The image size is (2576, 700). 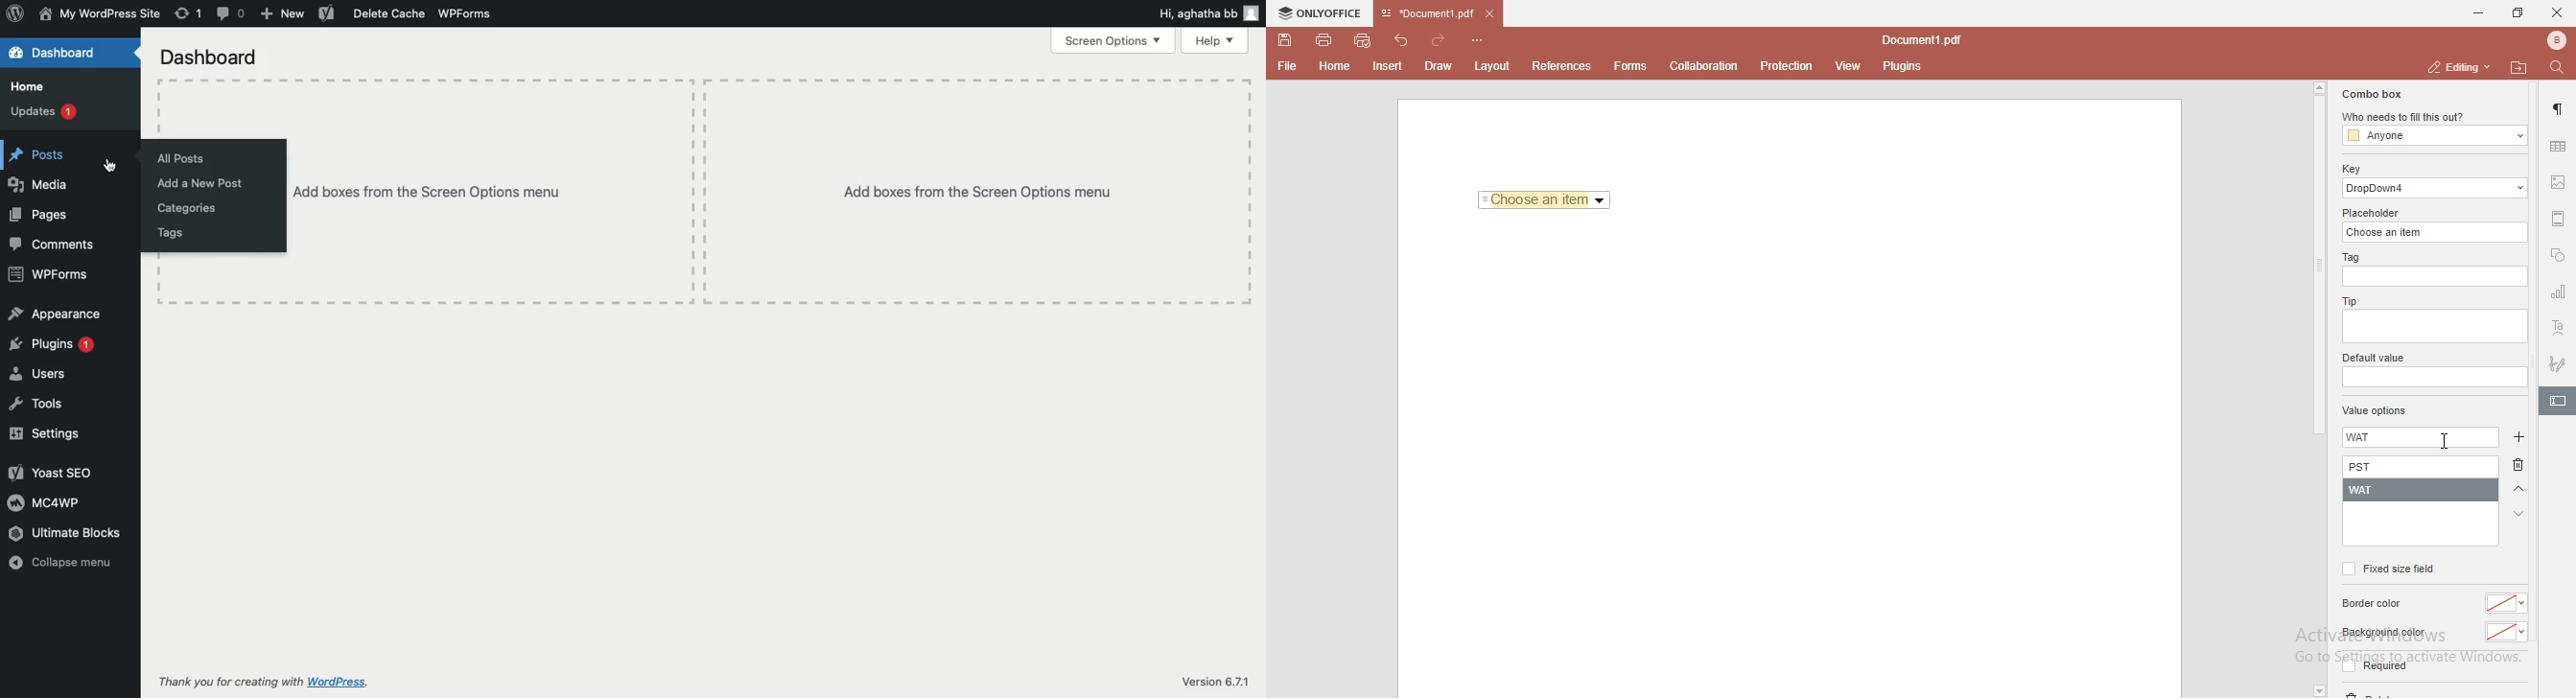 What do you see at coordinates (2507, 633) in the screenshot?
I see `color dropdown` at bounding box center [2507, 633].